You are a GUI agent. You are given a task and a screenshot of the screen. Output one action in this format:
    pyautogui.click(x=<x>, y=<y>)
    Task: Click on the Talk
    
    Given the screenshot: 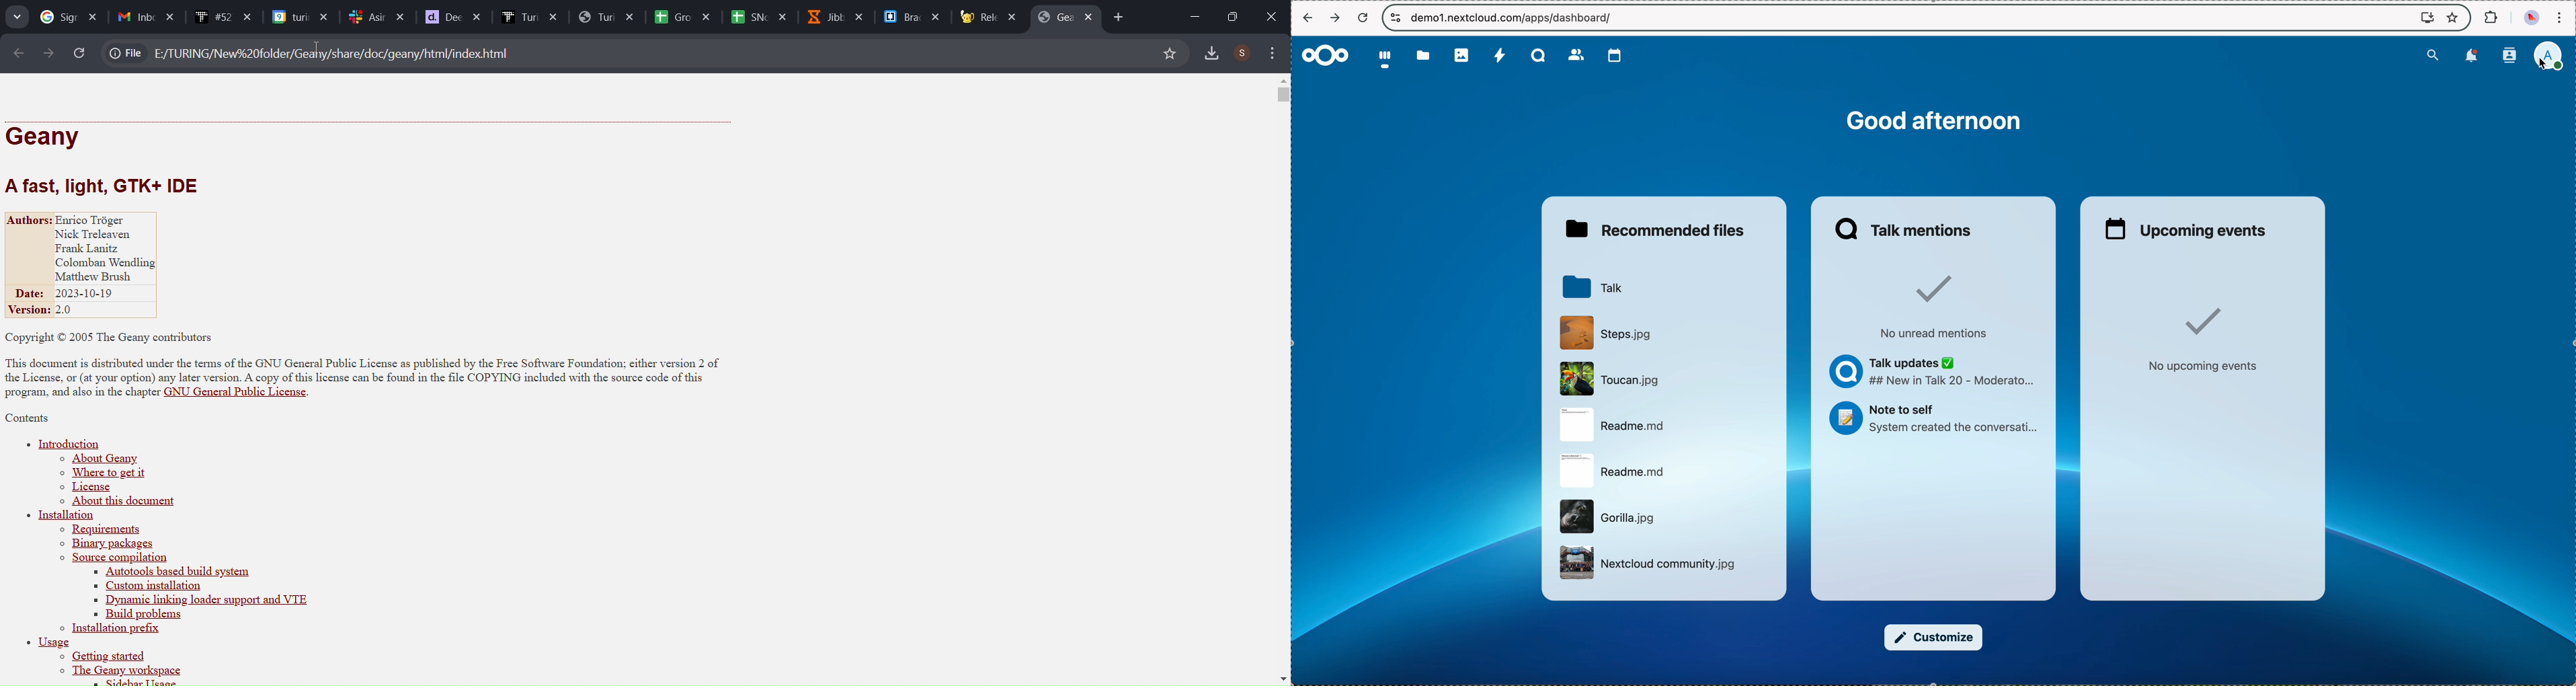 What is the action you would take?
    pyautogui.click(x=1536, y=56)
    